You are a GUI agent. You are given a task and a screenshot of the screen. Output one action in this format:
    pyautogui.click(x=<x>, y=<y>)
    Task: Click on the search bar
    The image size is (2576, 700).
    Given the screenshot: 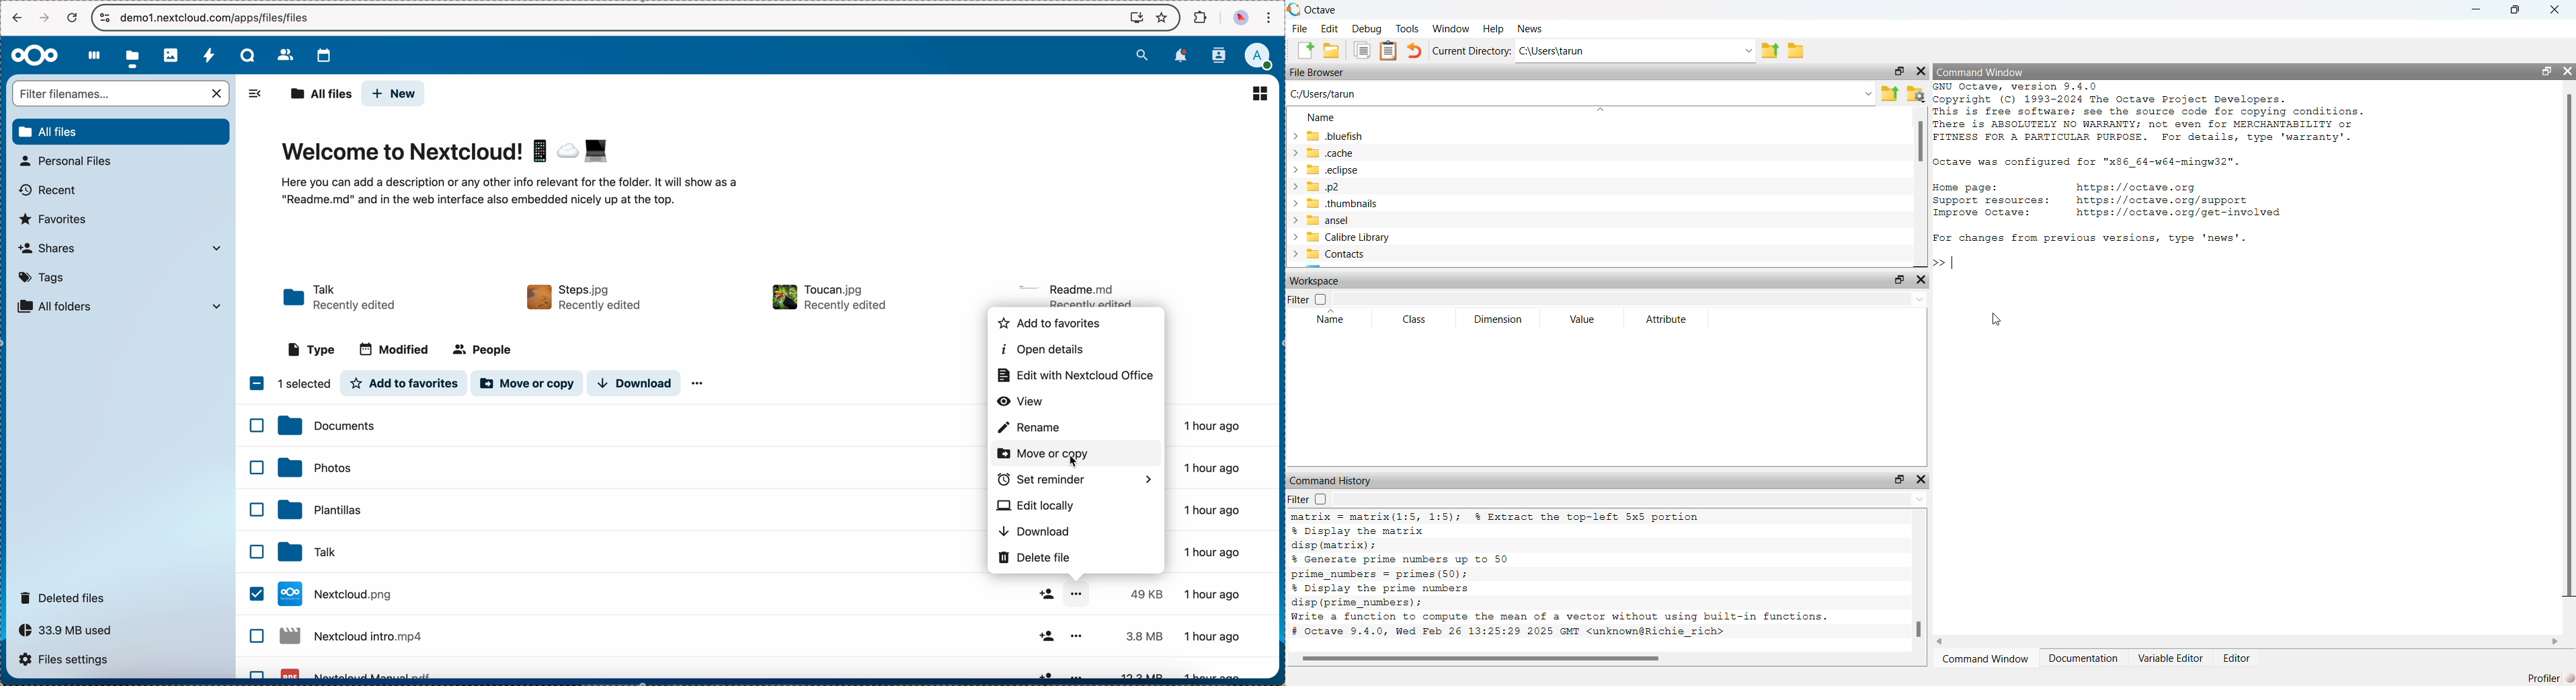 What is the action you would take?
    pyautogui.click(x=122, y=94)
    